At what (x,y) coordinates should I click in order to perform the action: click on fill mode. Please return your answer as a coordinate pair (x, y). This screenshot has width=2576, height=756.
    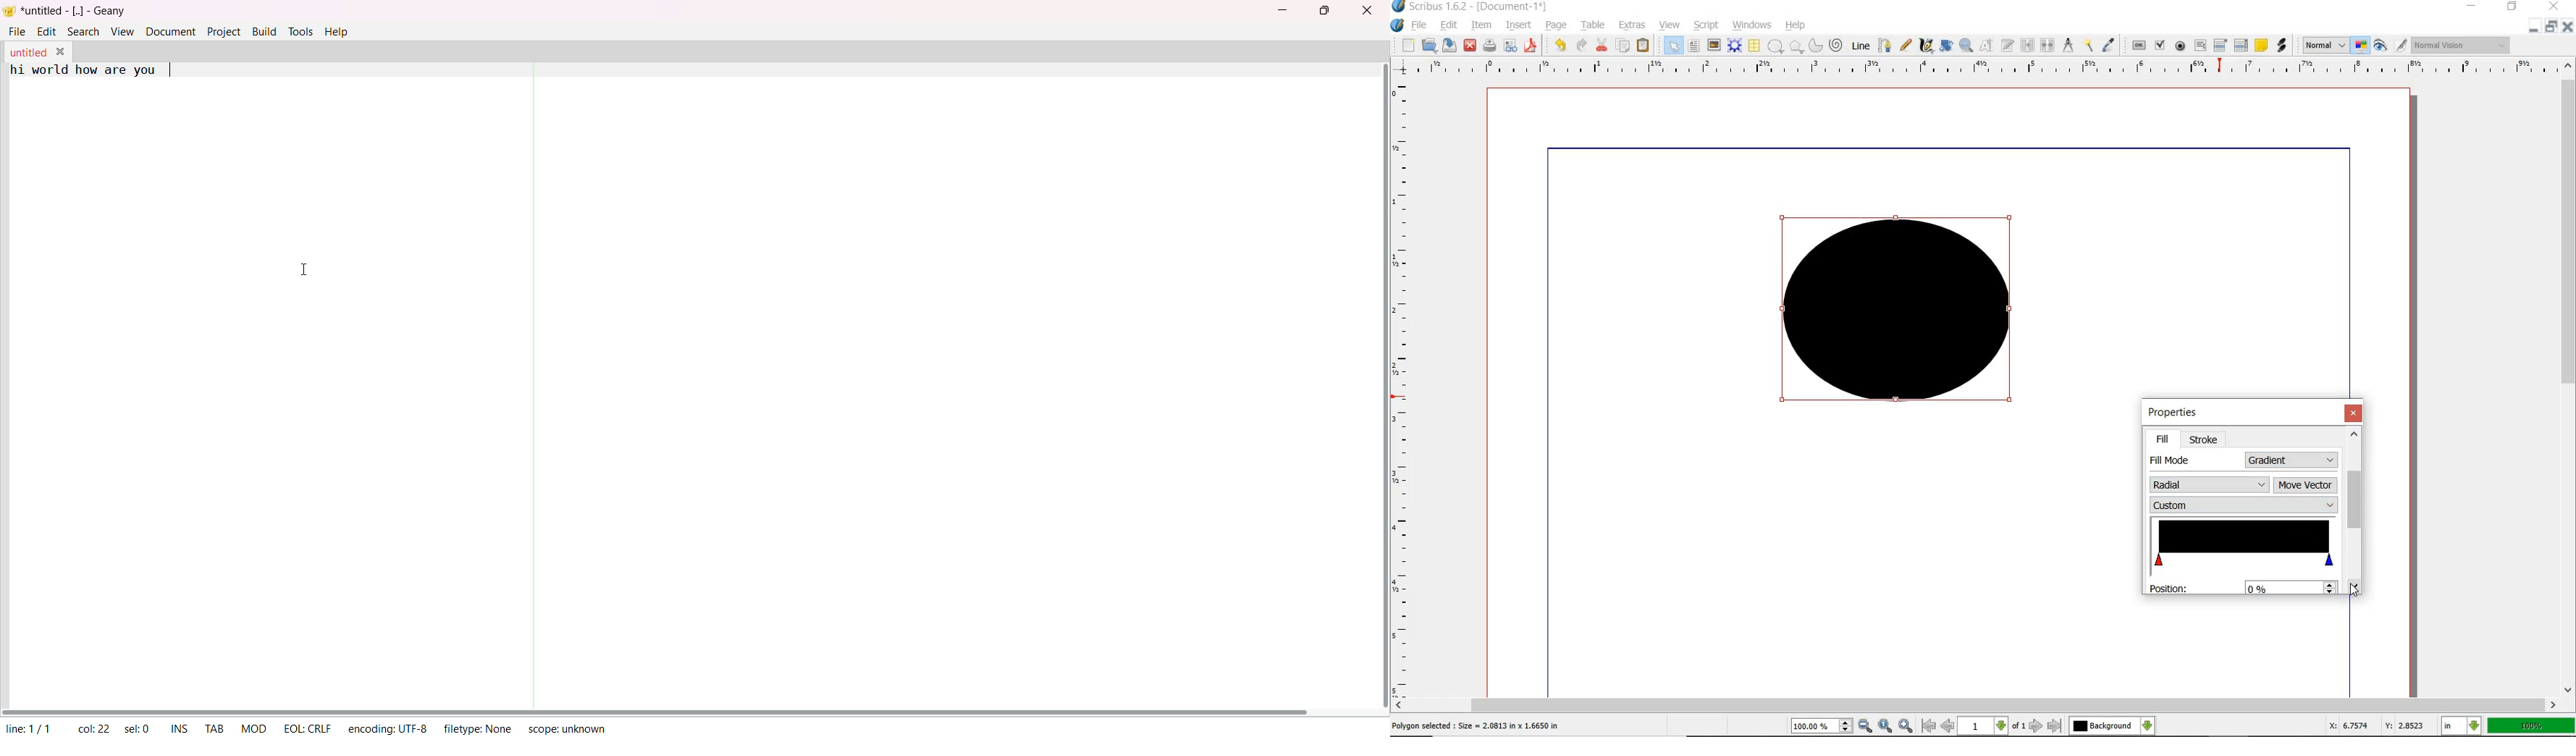
    Looking at the image, I should click on (2167, 460).